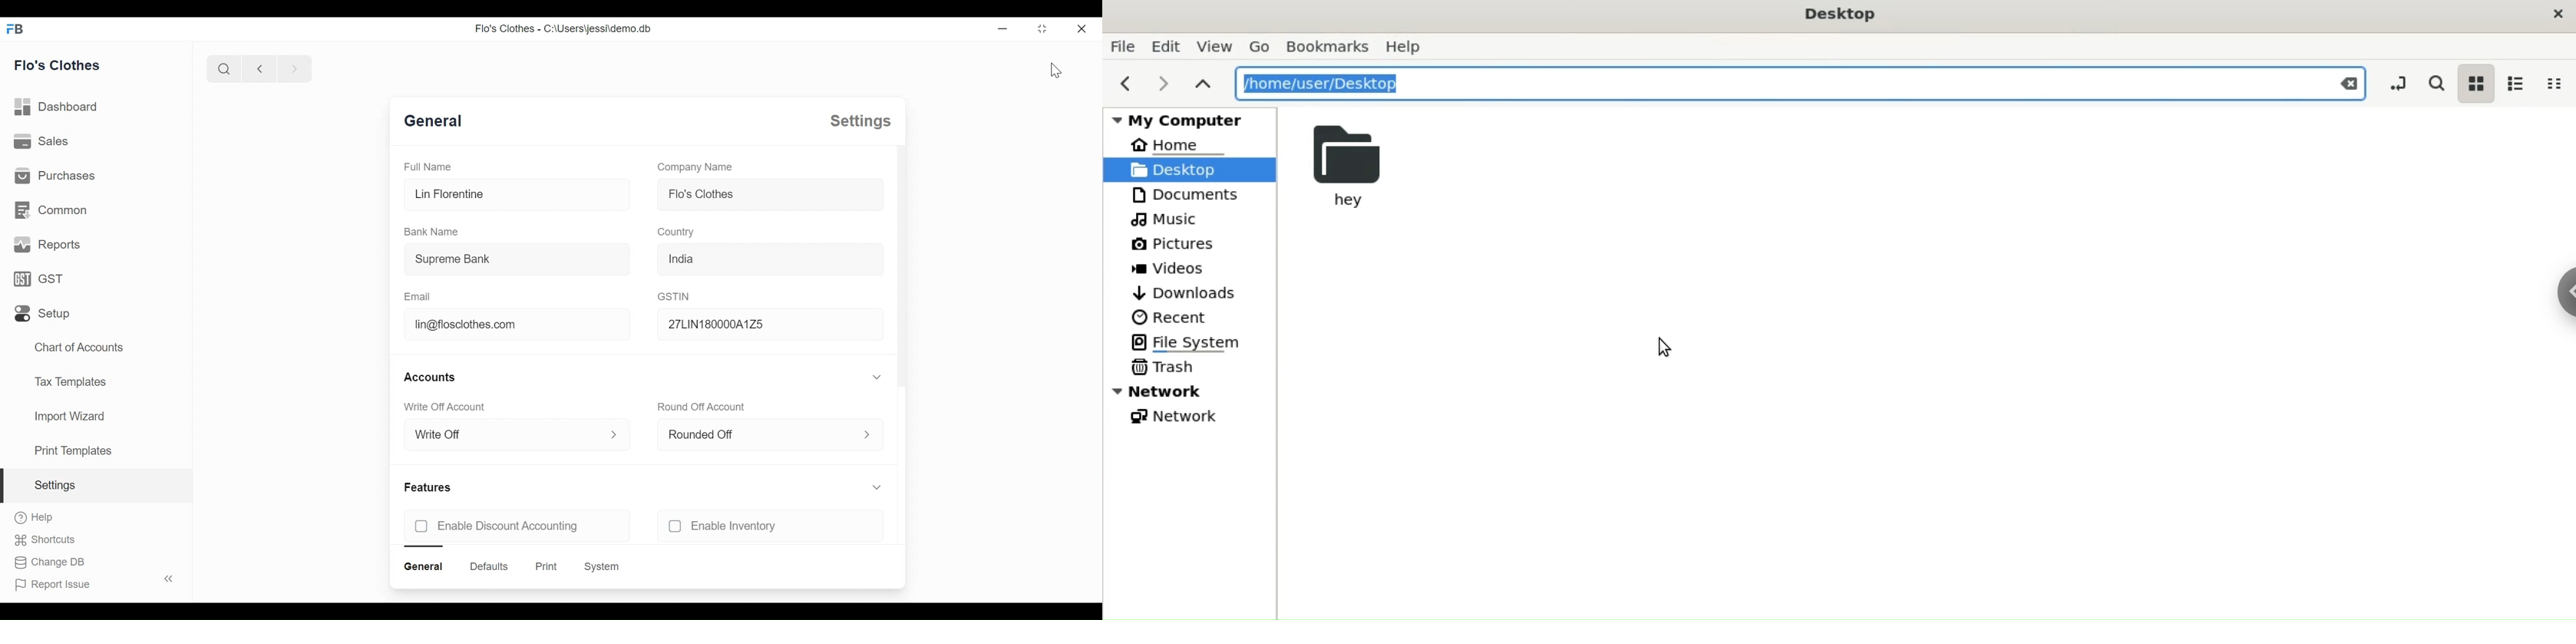  Describe the element at coordinates (1081, 28) in the screenshot. I see `close` at that location.